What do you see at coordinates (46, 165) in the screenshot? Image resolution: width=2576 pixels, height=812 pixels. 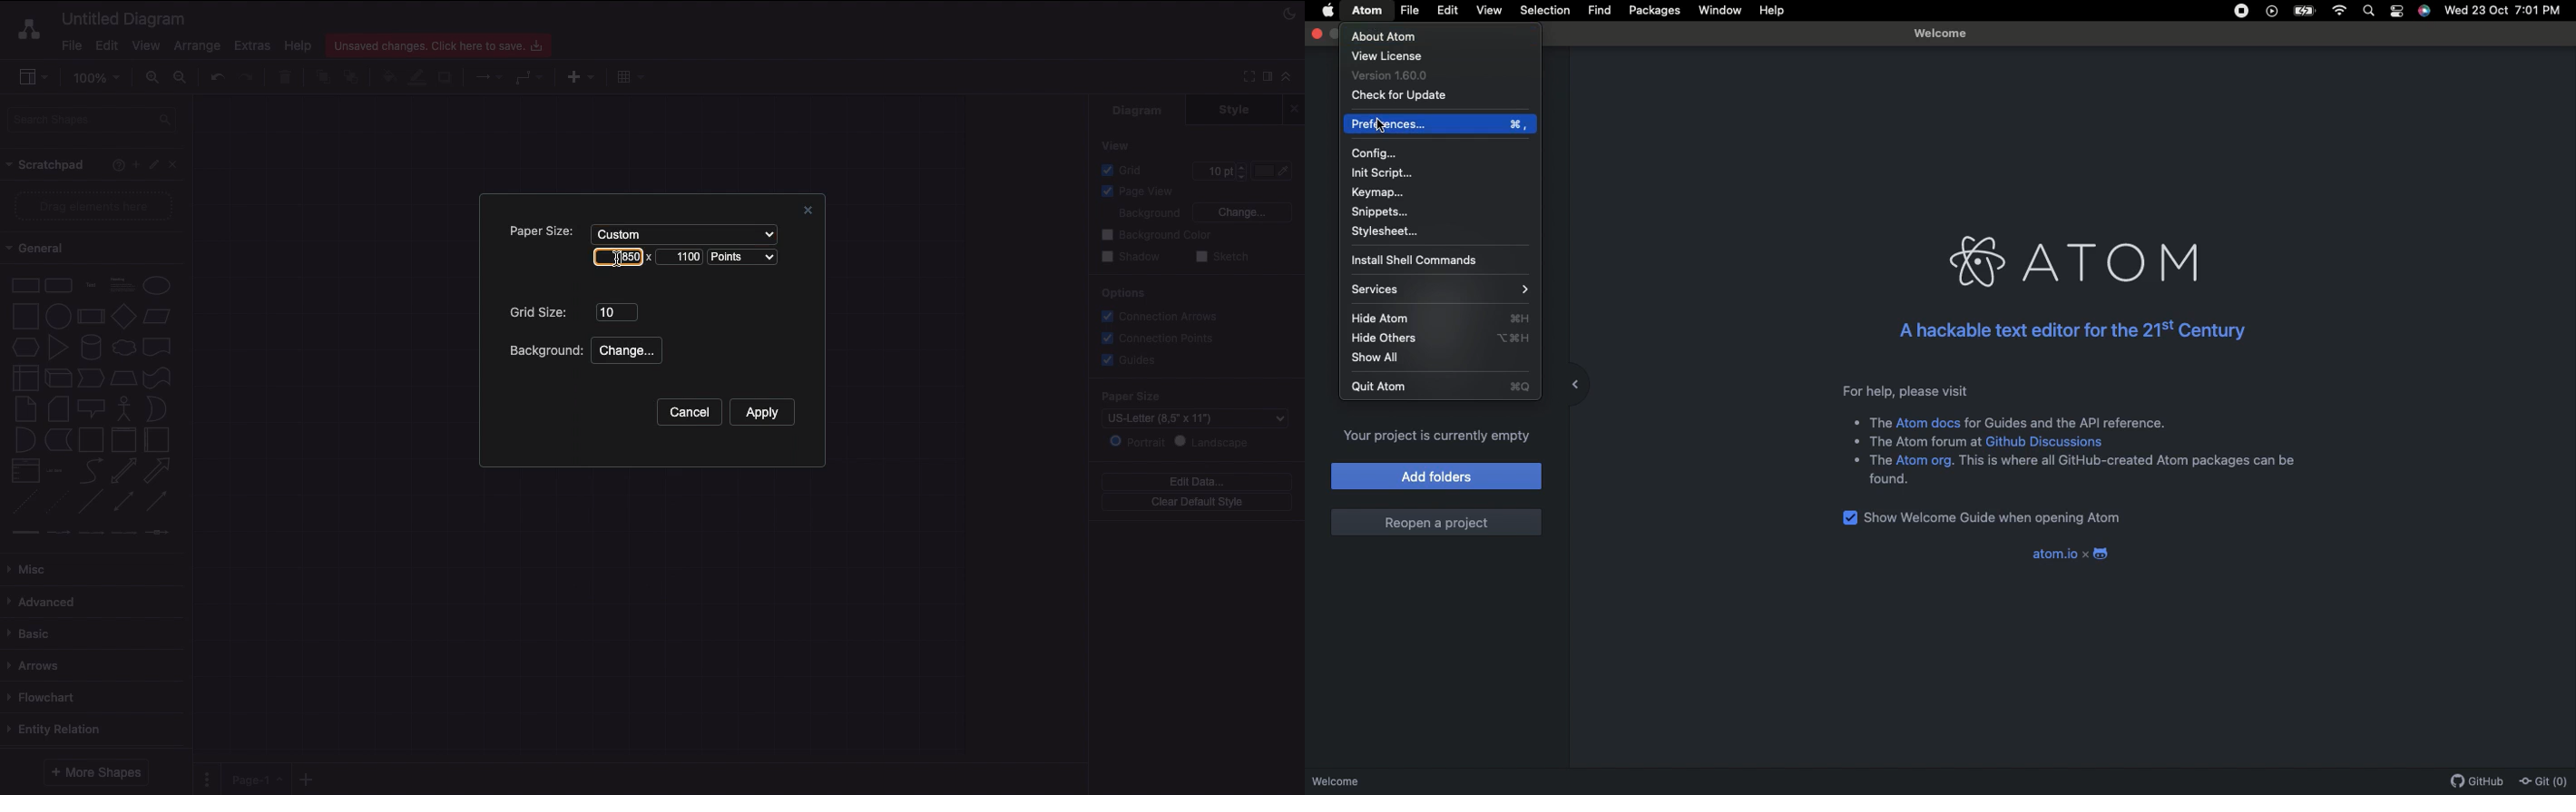 I see `Scrathpad` at bounding box center [46, 165].